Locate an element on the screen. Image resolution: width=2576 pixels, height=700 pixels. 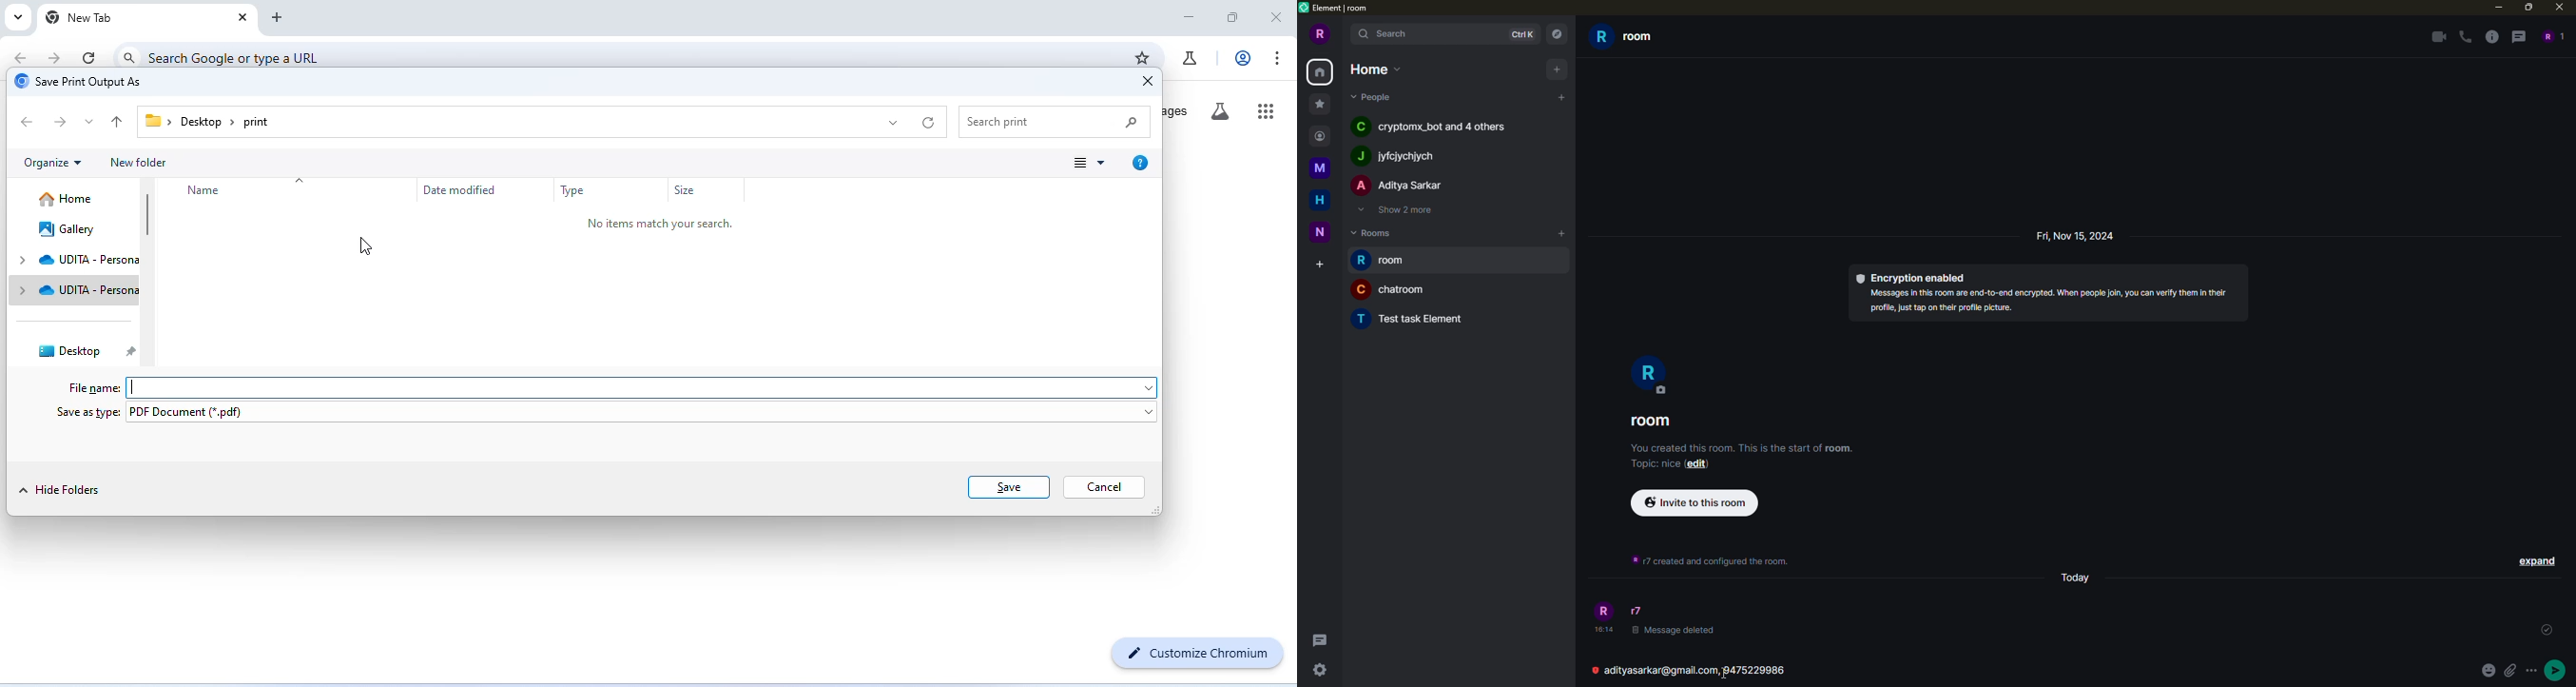
file name is located at coordinates (96, 388).